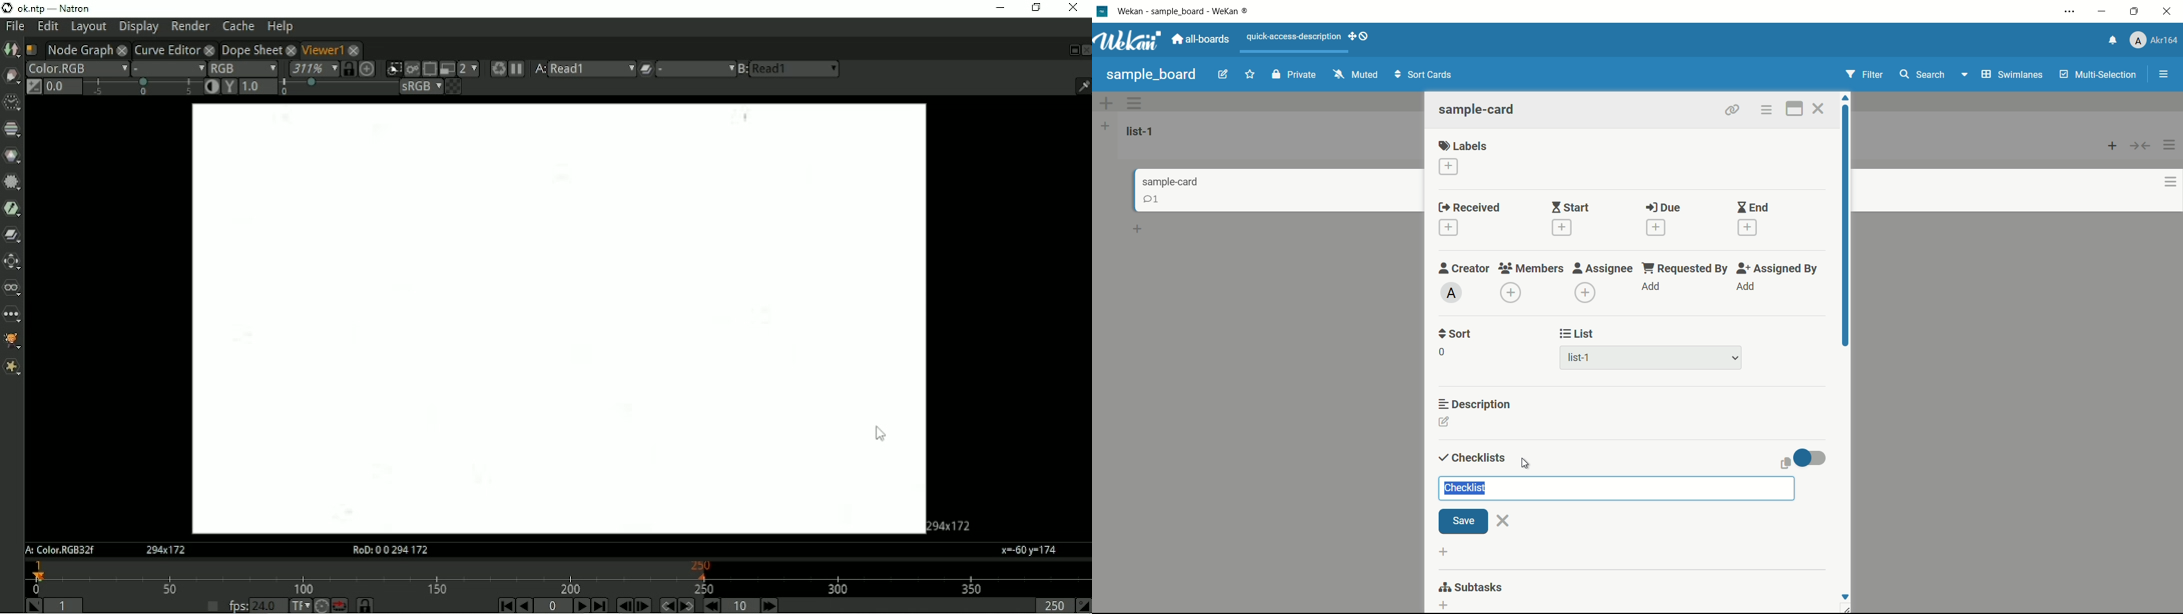 This screenshot has height=616, width=2184. What do you see at coordinates (1357, 74) in the screenshot?
I see ` Muted` at bounding box center [1357, 74].